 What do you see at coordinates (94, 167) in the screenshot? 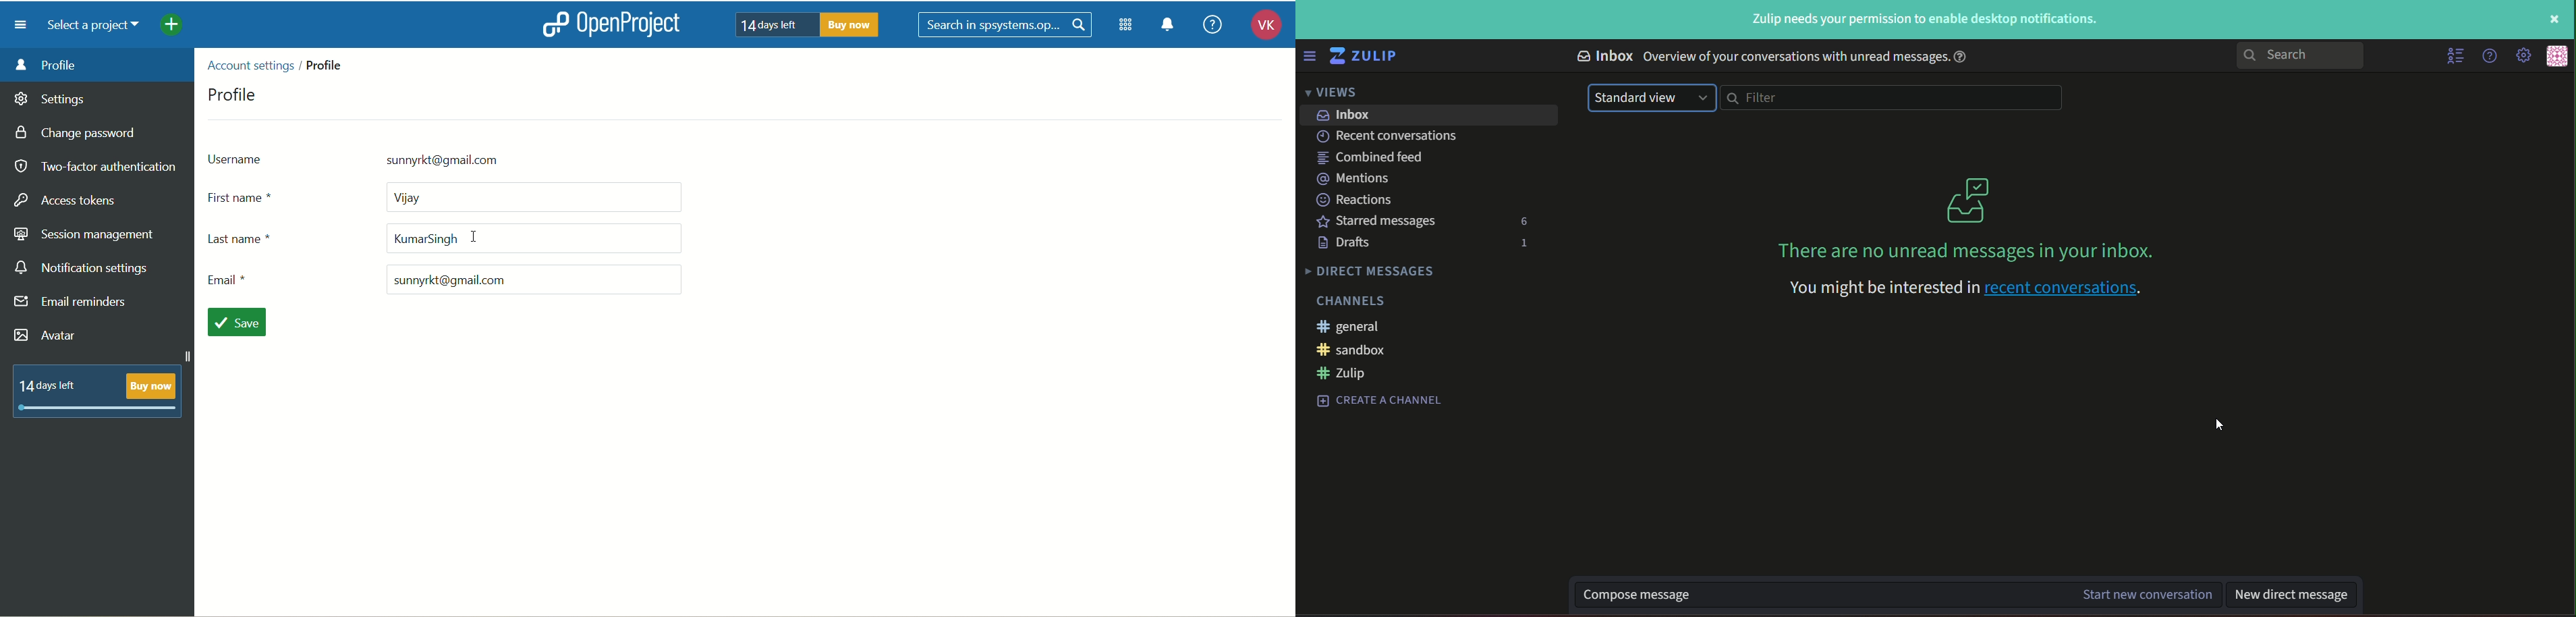
I see `two-factor authentication` at bounding box center [94, 167].